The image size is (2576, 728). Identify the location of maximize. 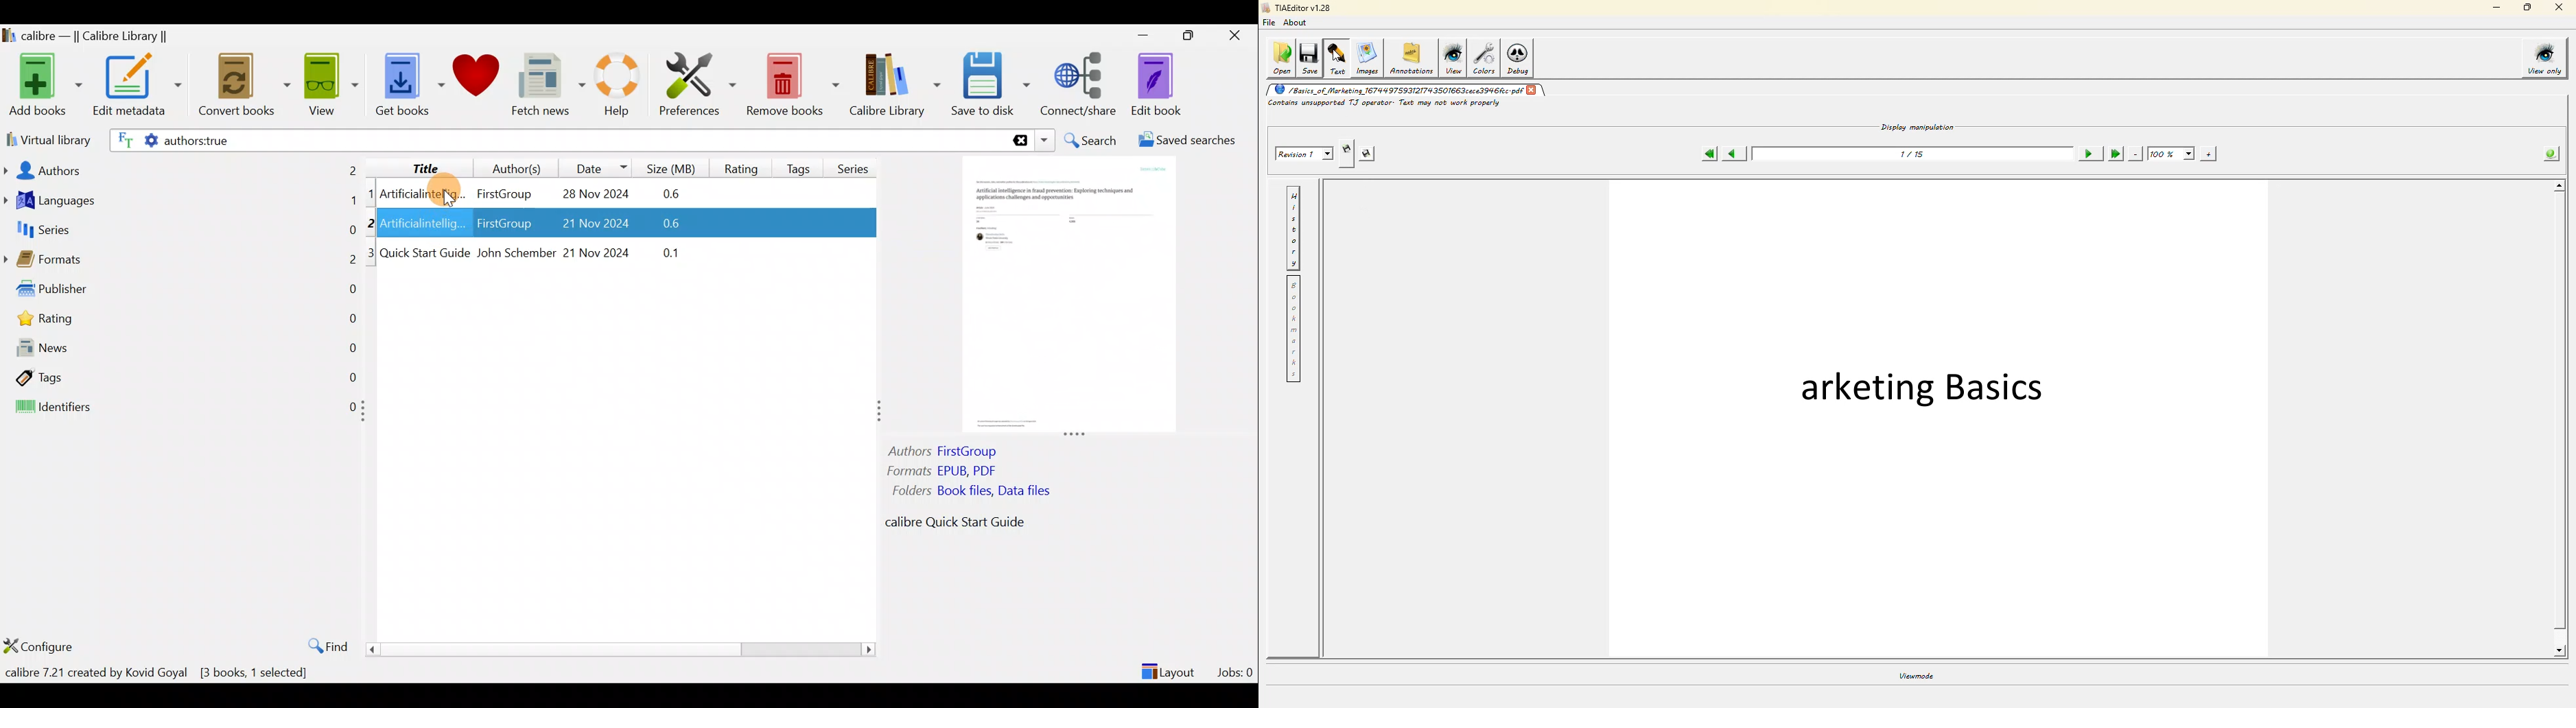
(2525, 9).